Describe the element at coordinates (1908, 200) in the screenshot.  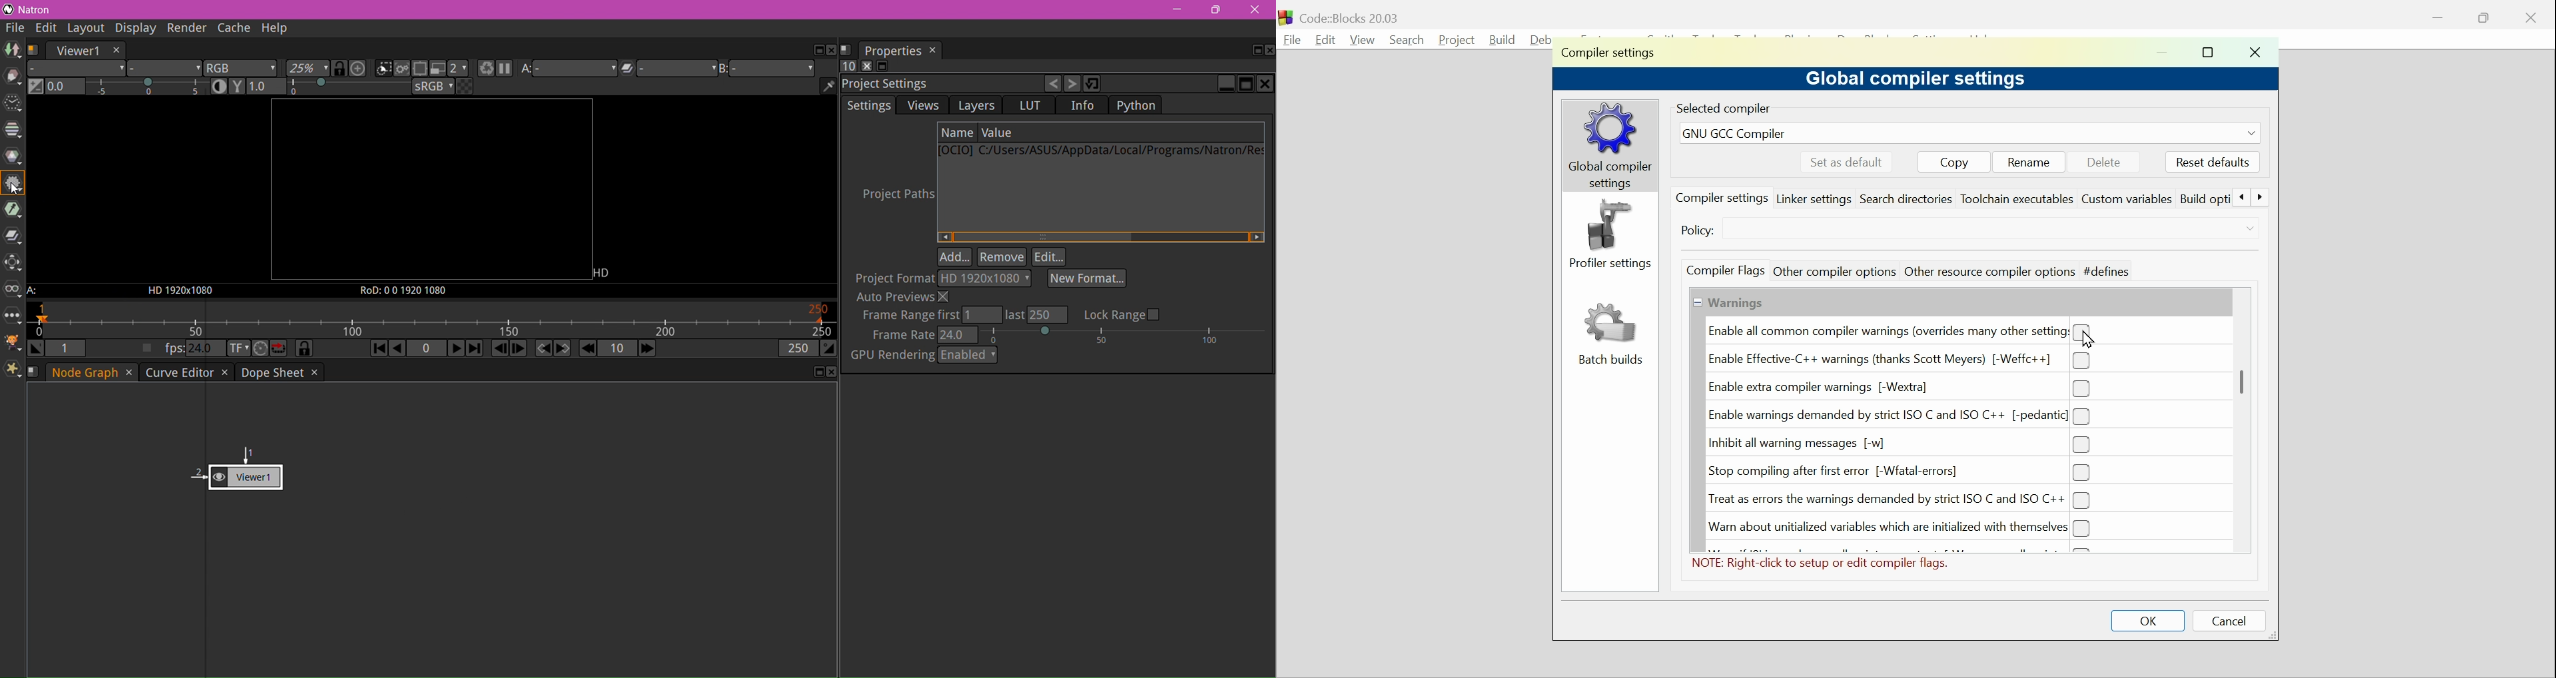
I see `Search directories` at that location.